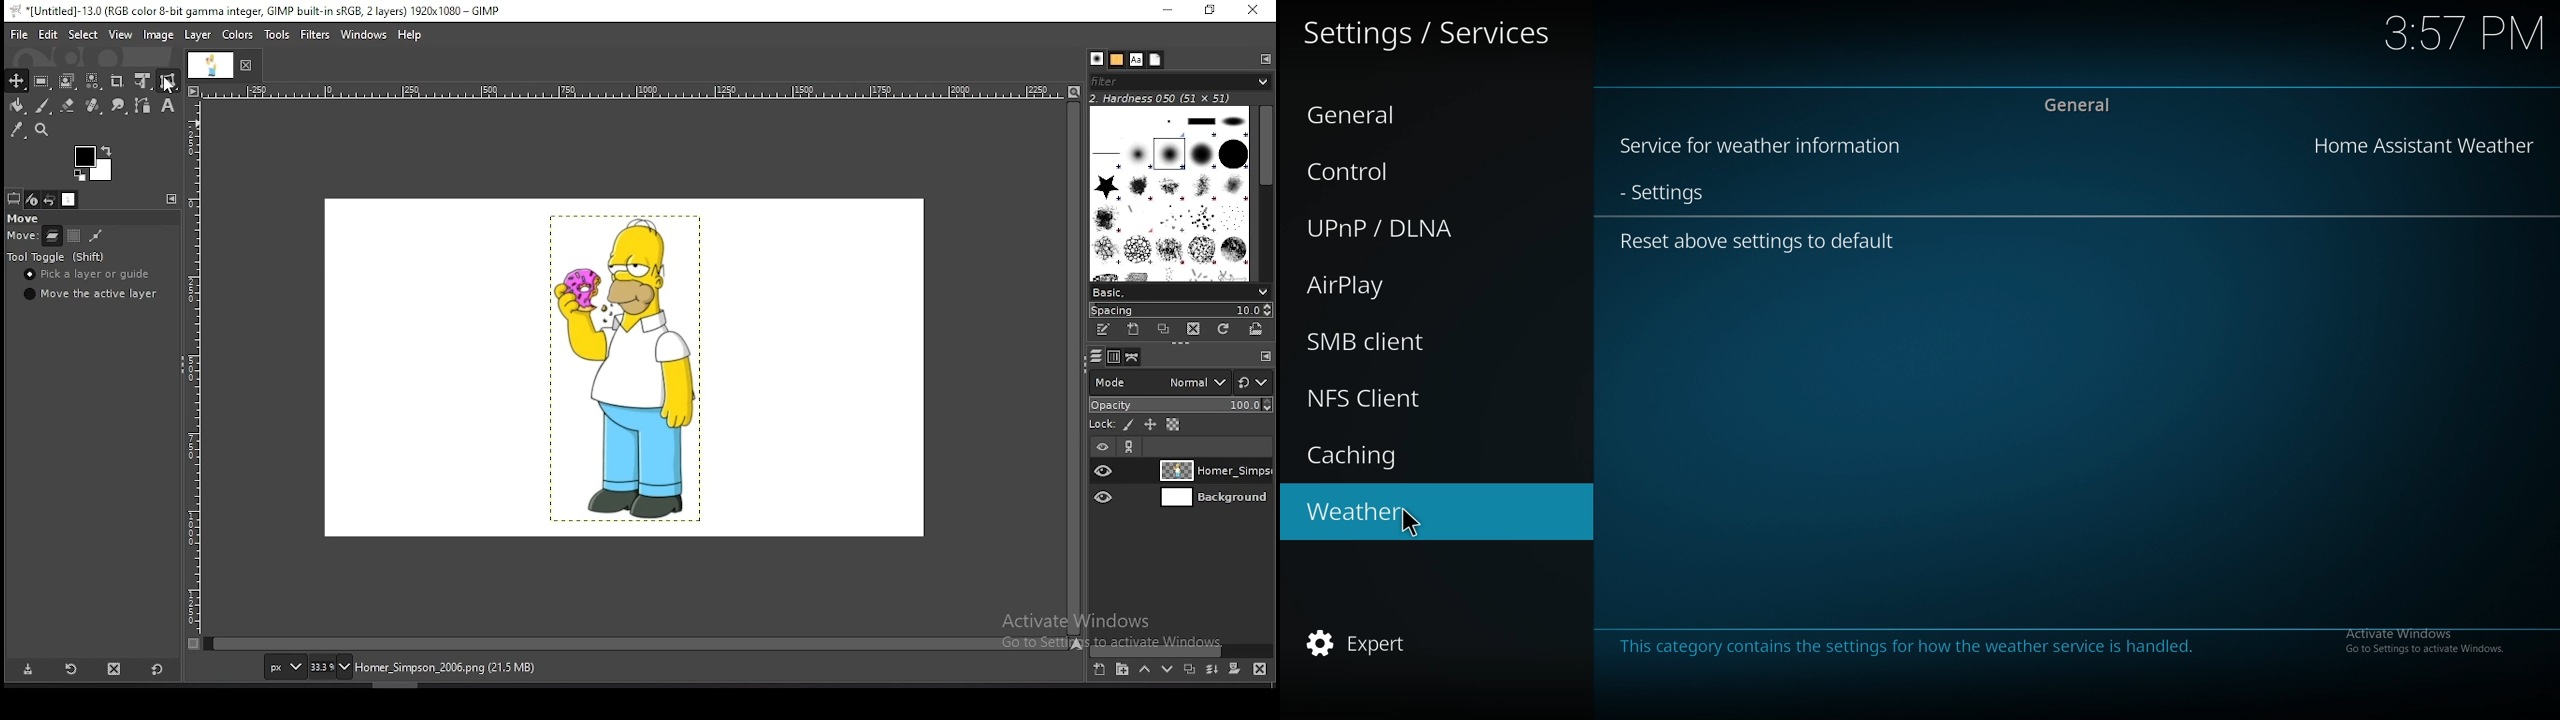 The height and width of the screenshot is (728, 2576). What do you see at coordinates (1769, 147) in the screenshot?
I see `service for weather information` at bounding box center [1769, 147].